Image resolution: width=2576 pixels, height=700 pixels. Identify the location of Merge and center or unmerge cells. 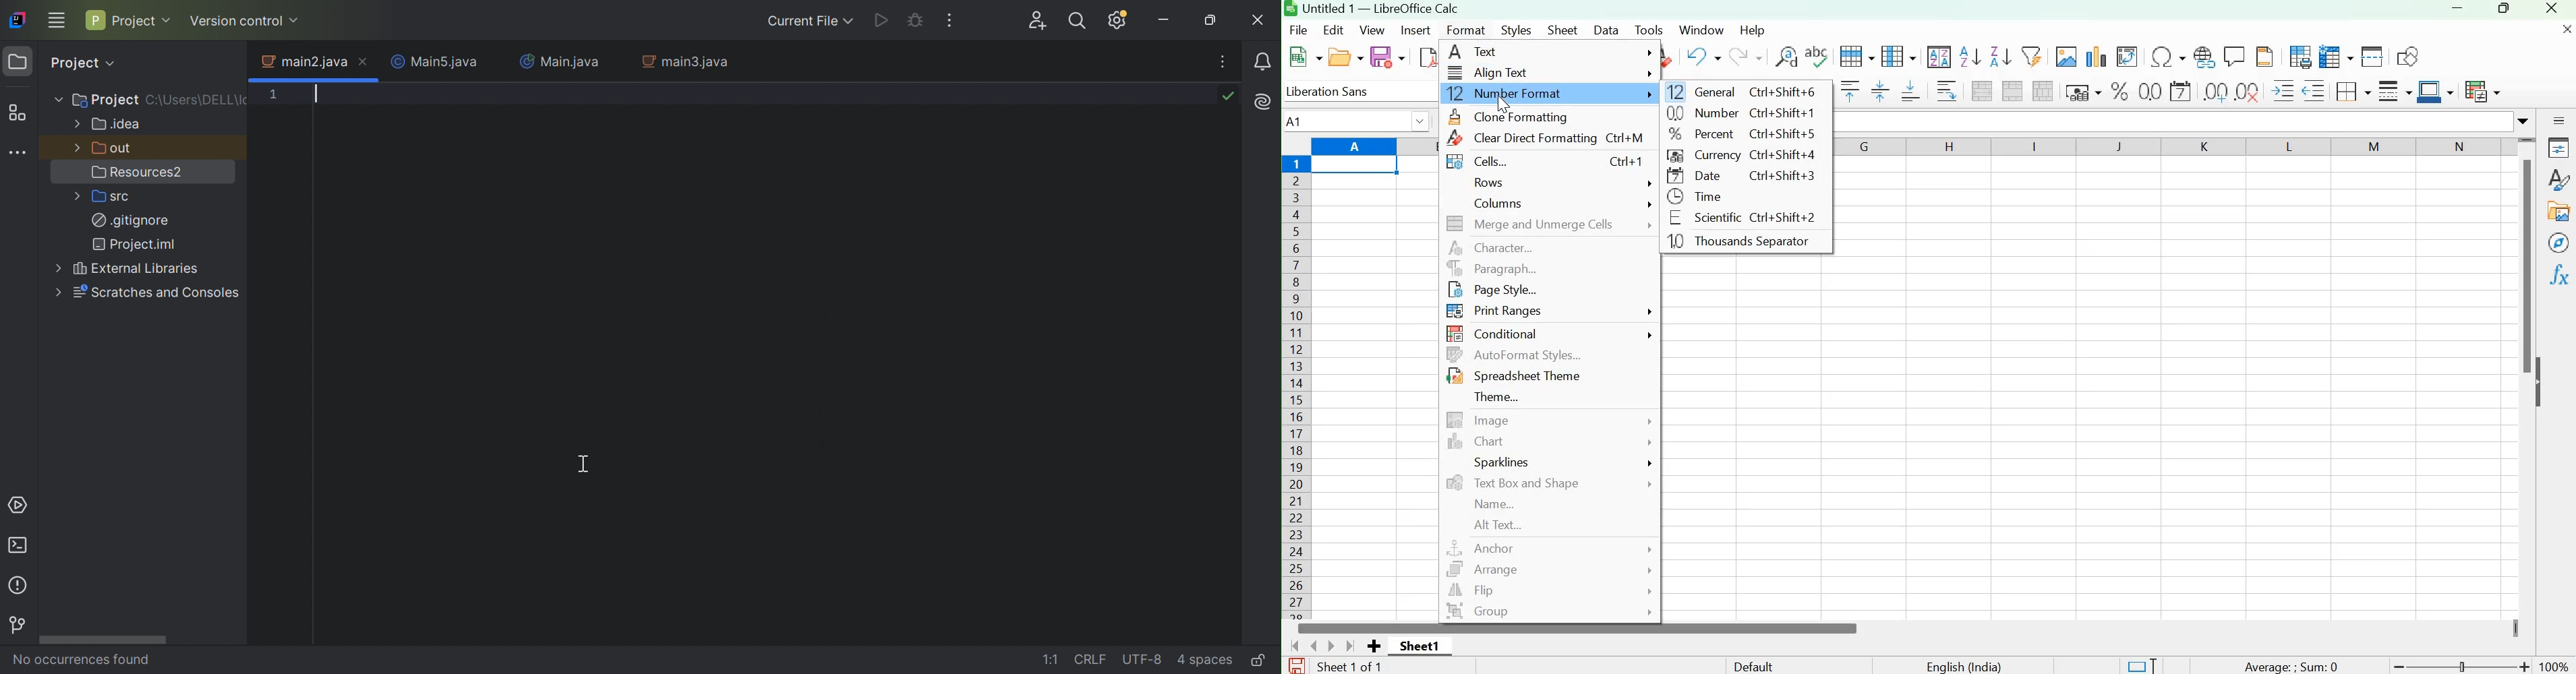
(1983, 91).